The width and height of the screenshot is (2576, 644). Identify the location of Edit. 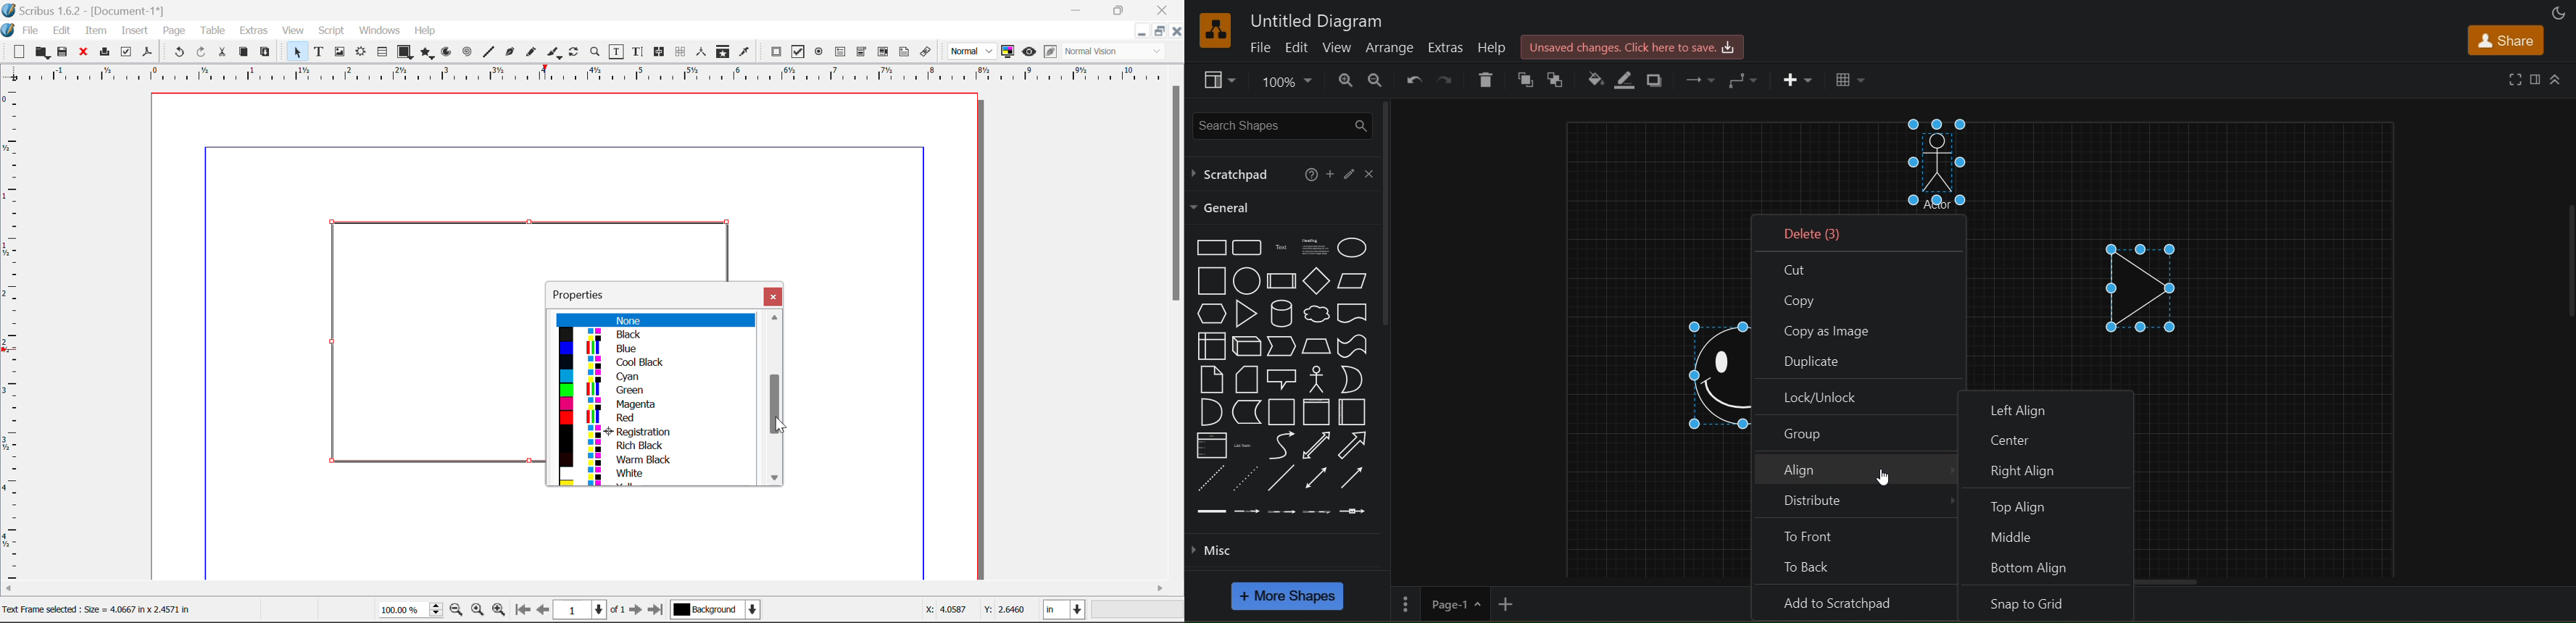
(62, 30).